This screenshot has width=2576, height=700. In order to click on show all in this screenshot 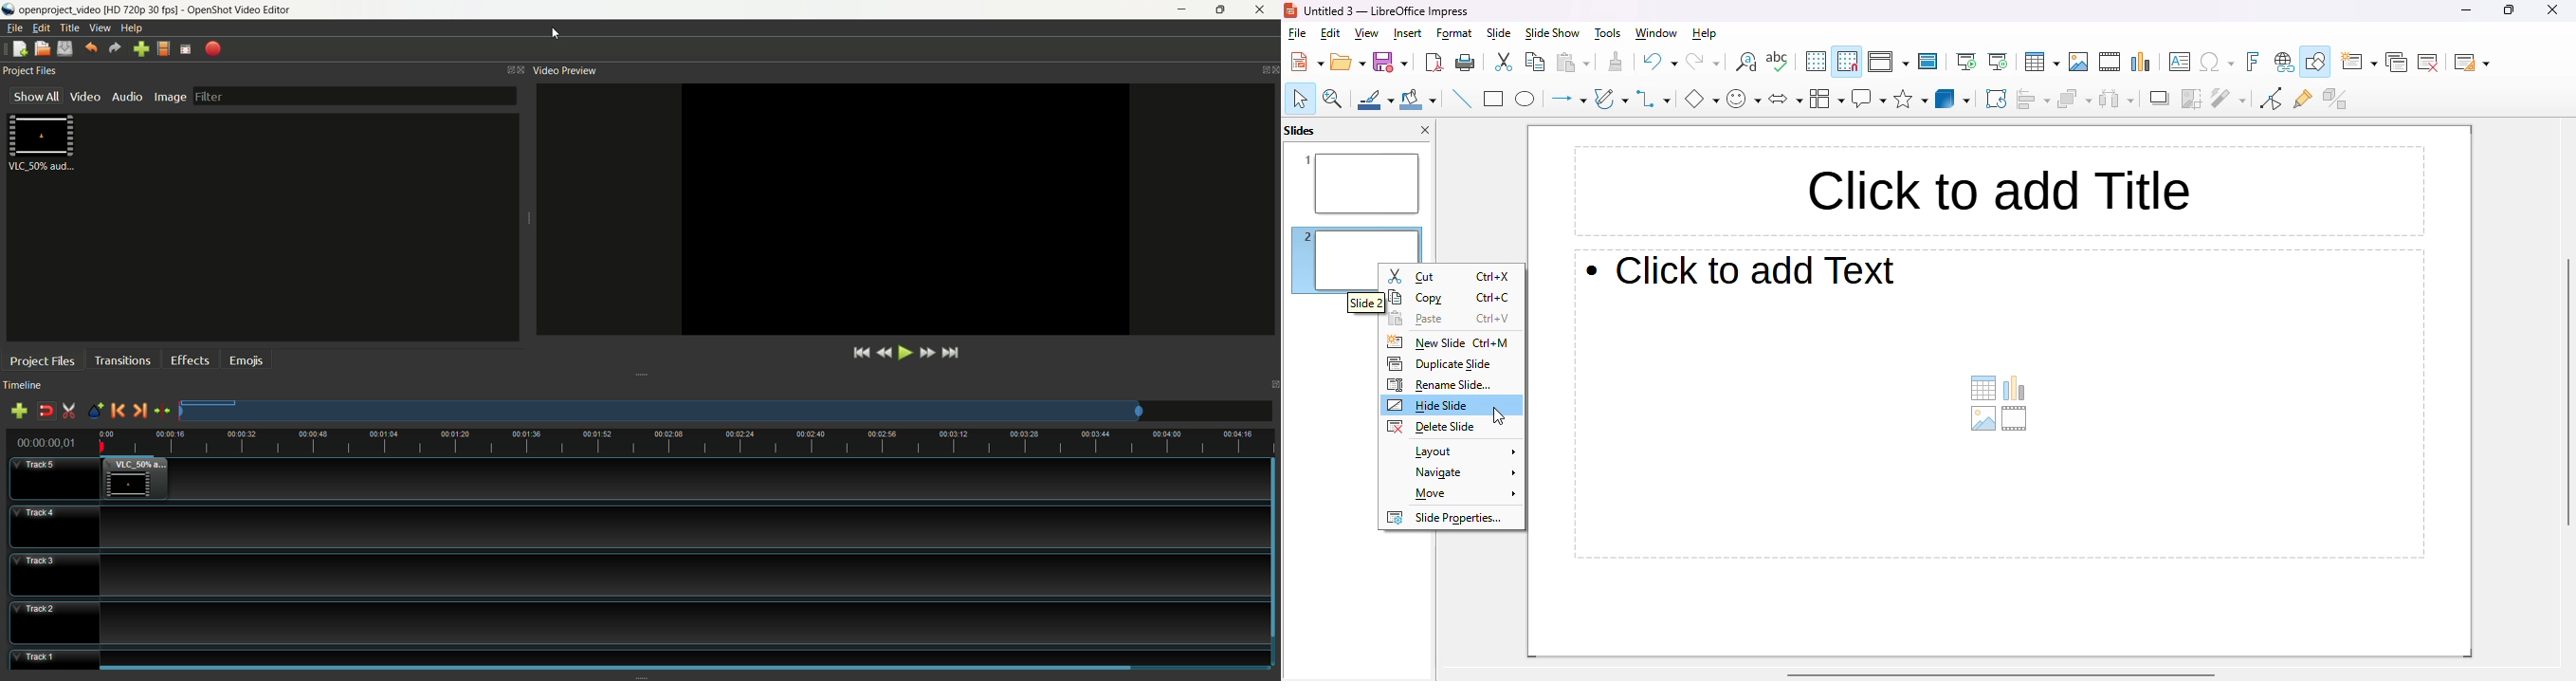, I will do `click(32, 95)`.